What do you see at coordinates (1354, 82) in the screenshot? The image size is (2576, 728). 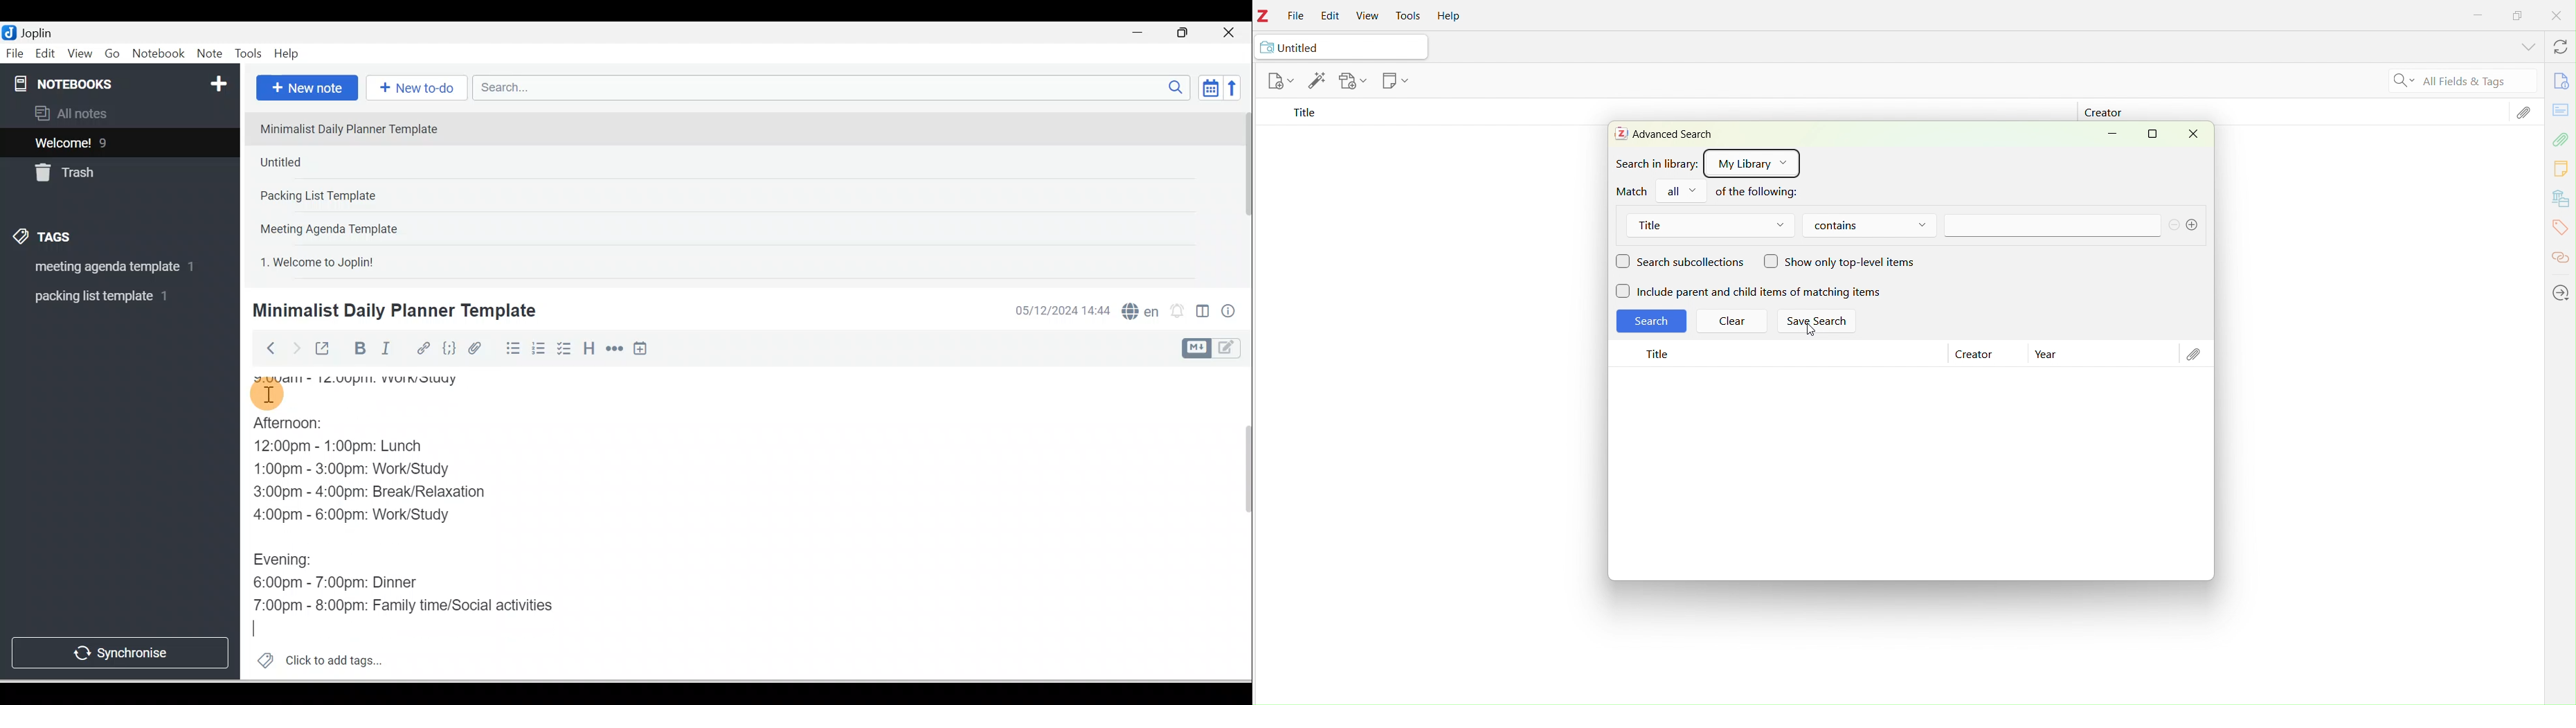 I see `Save` at bounding box center [1354, 82].